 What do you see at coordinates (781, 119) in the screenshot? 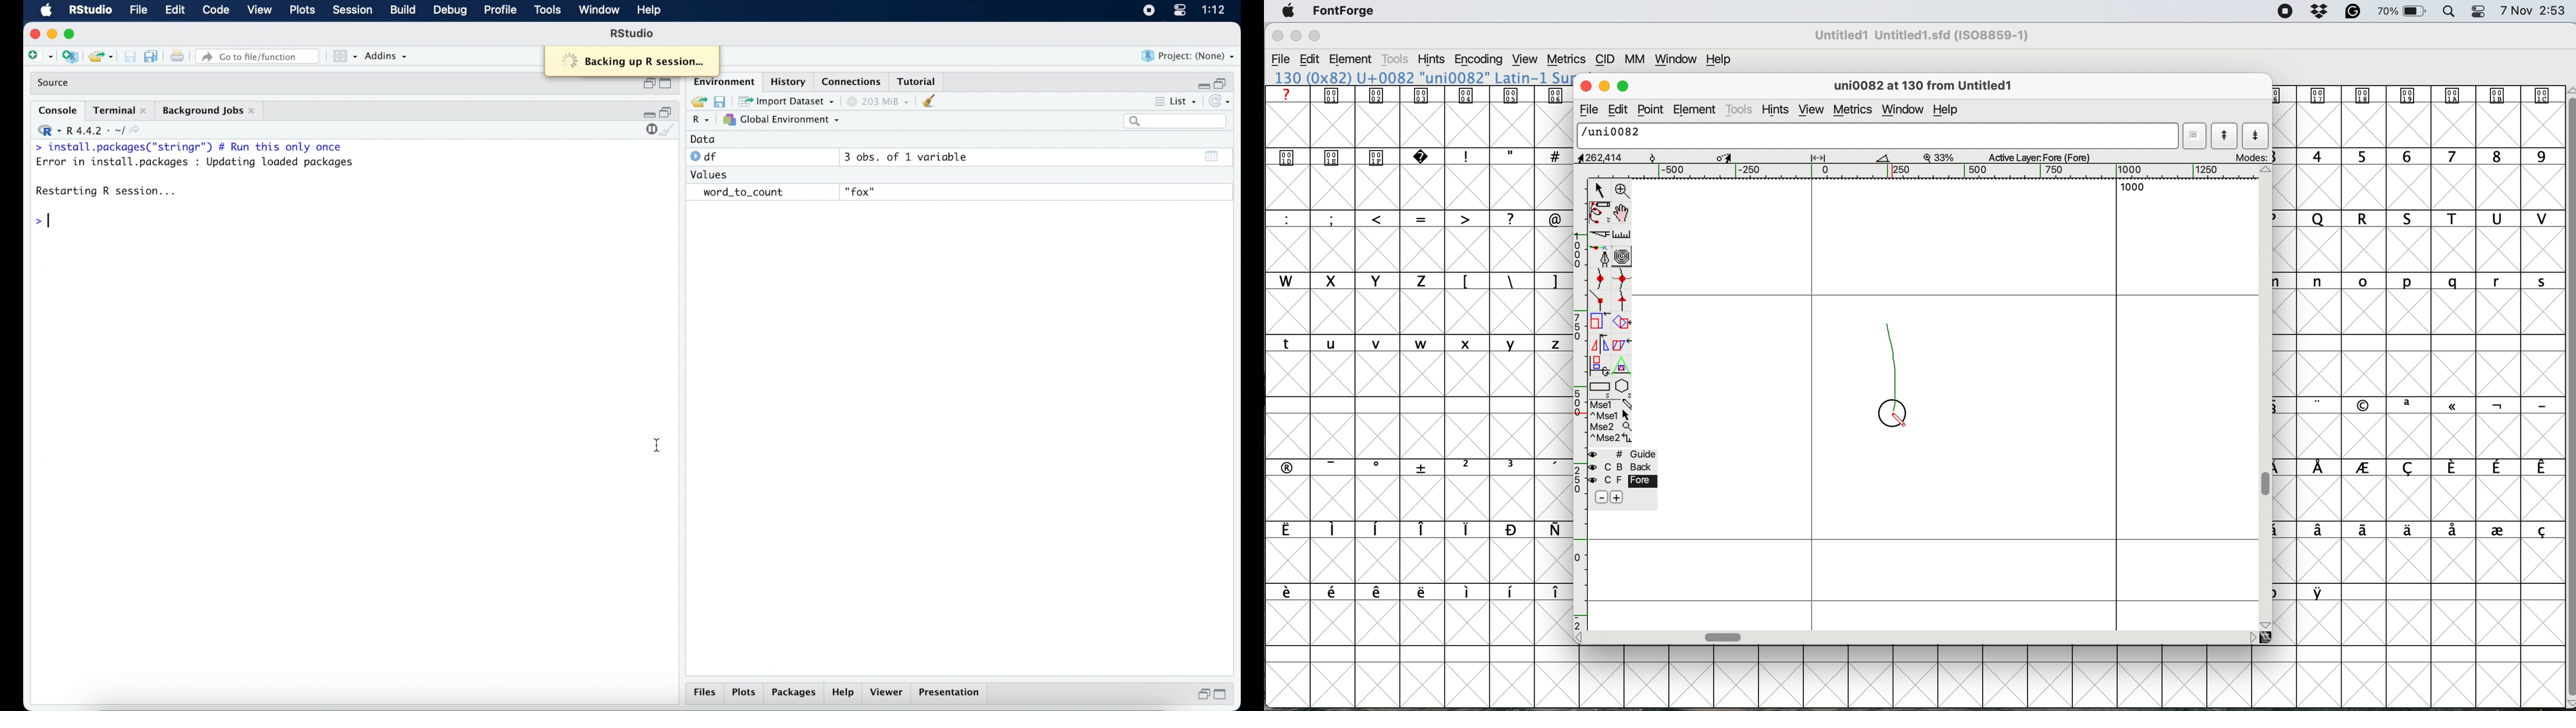
I see `global environment` at bounding box center [781, 119].